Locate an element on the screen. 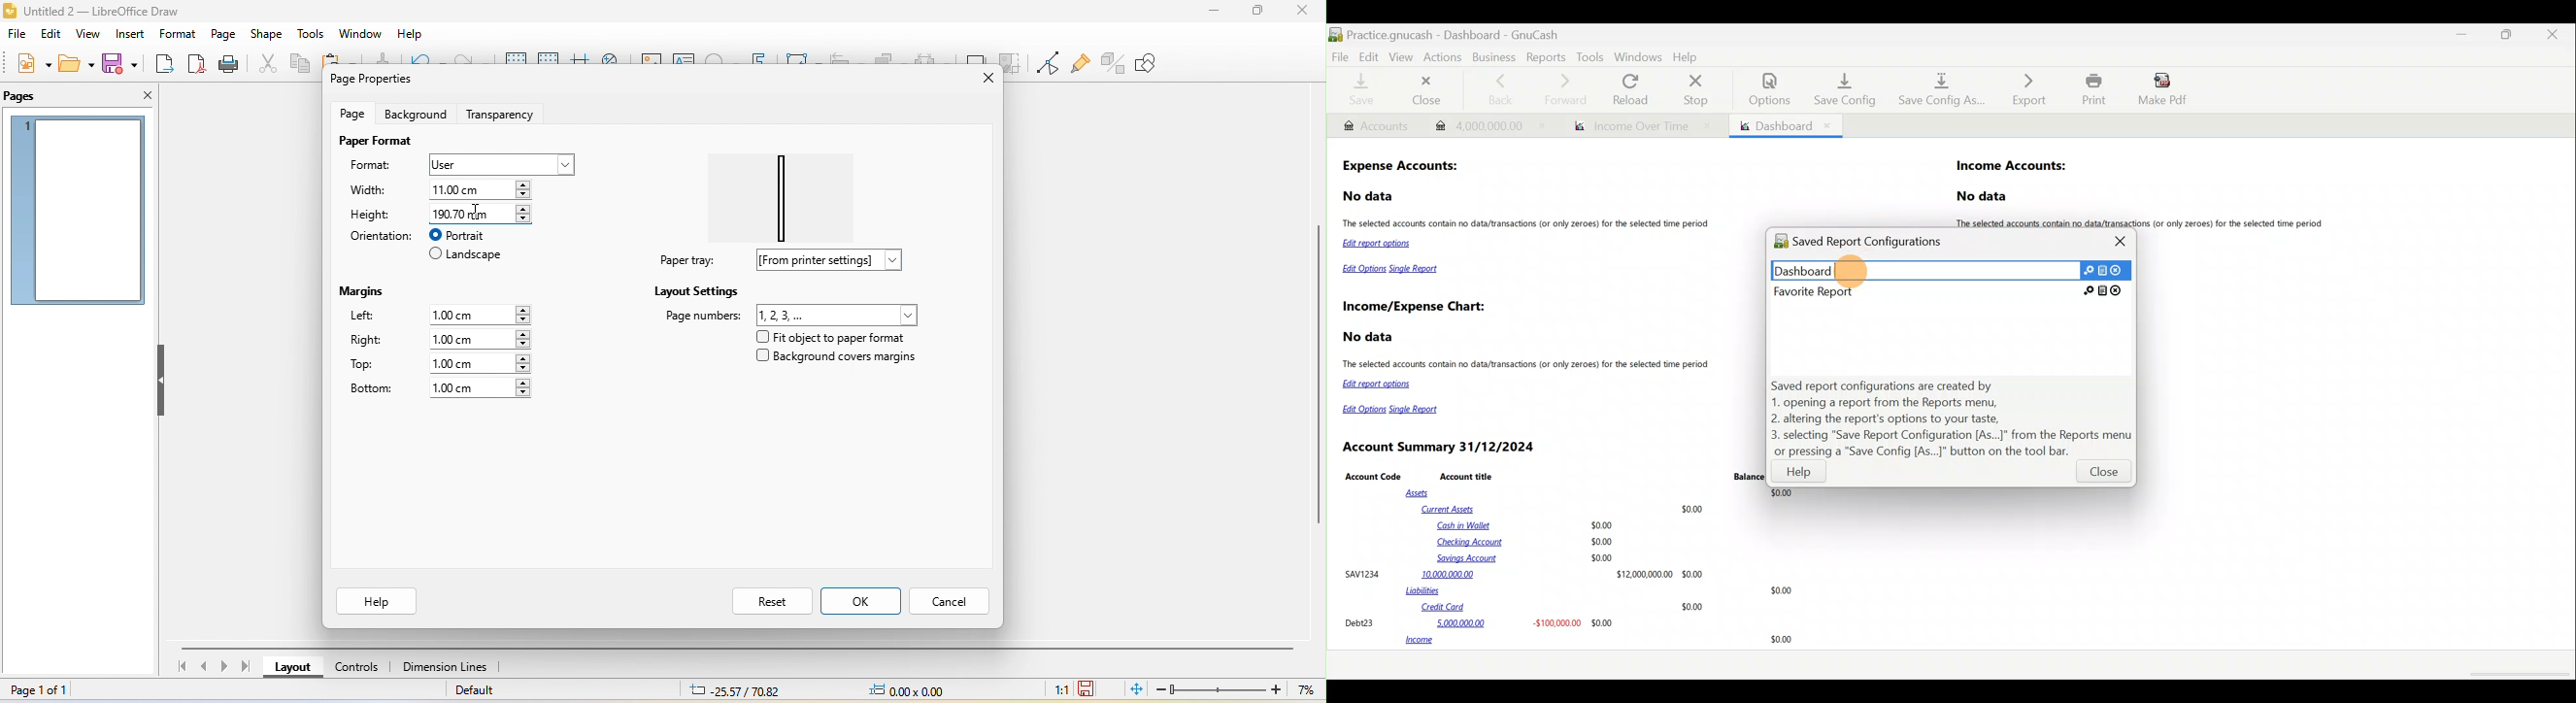 The height and width of the screenshot is (728, 2576). Help is located at coordinates (1688, 55).